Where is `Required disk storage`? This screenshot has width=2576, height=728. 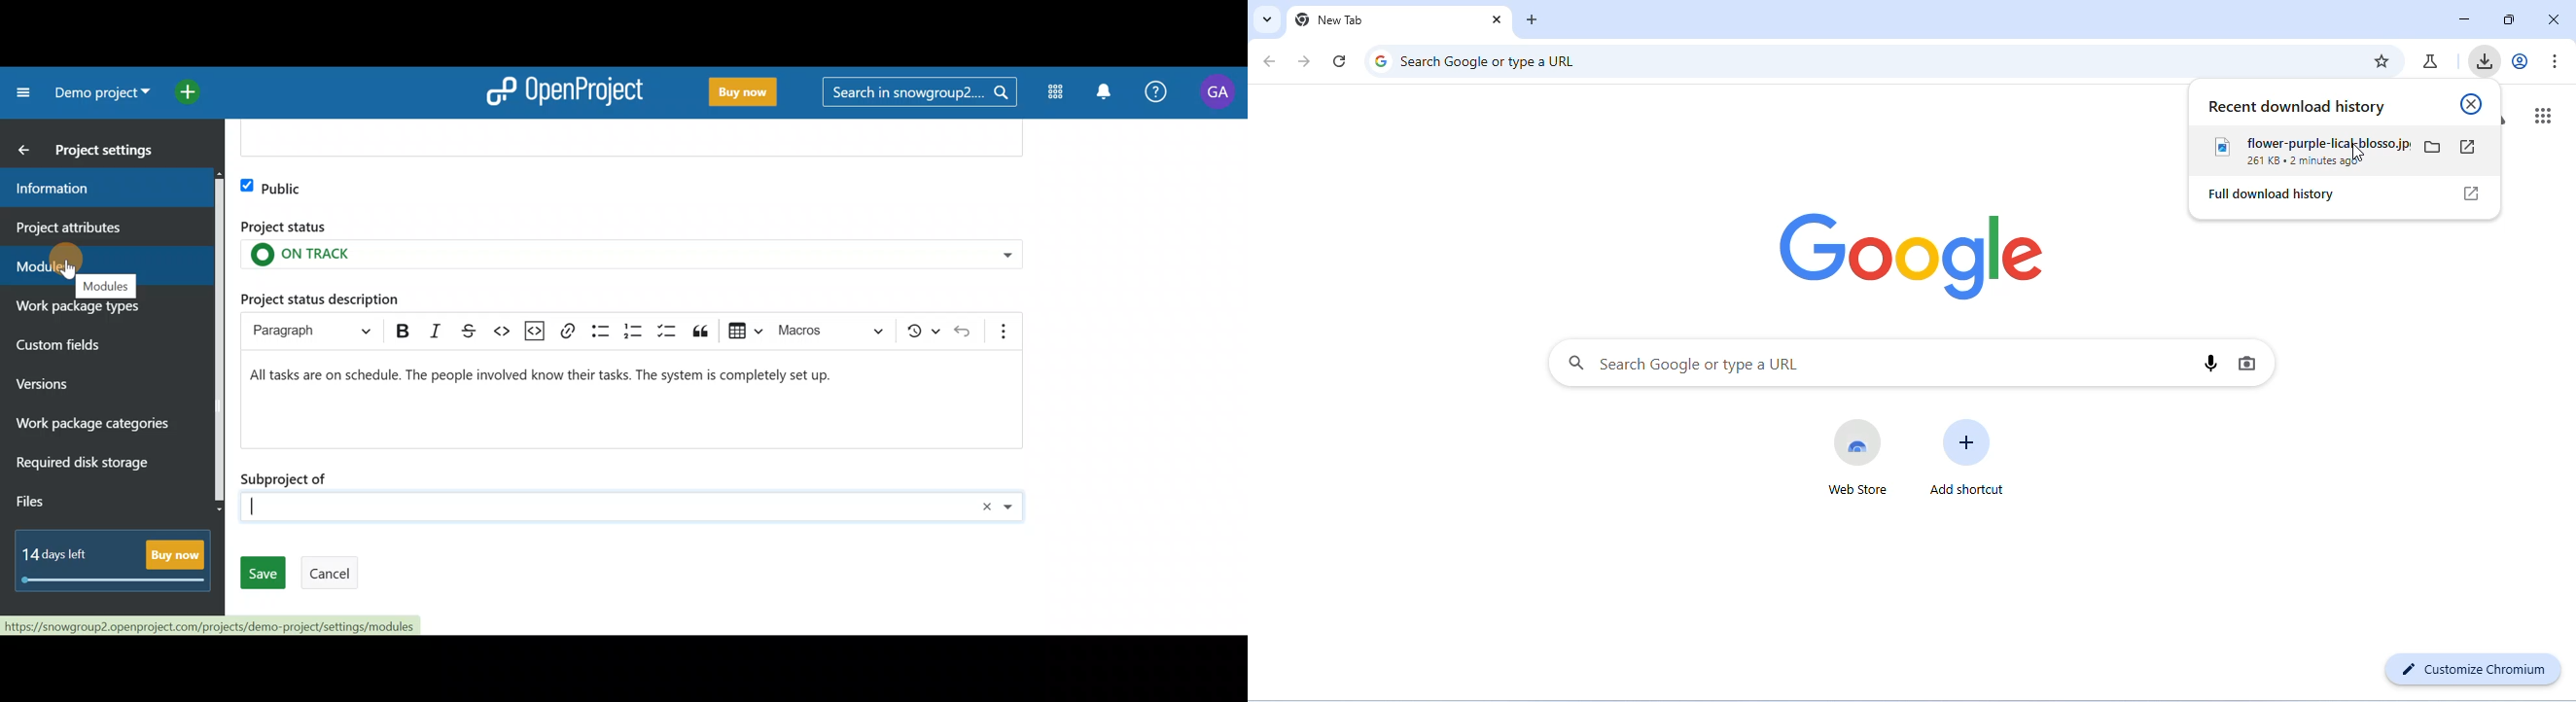
Required disk storage is located at coordinates (96, 470).